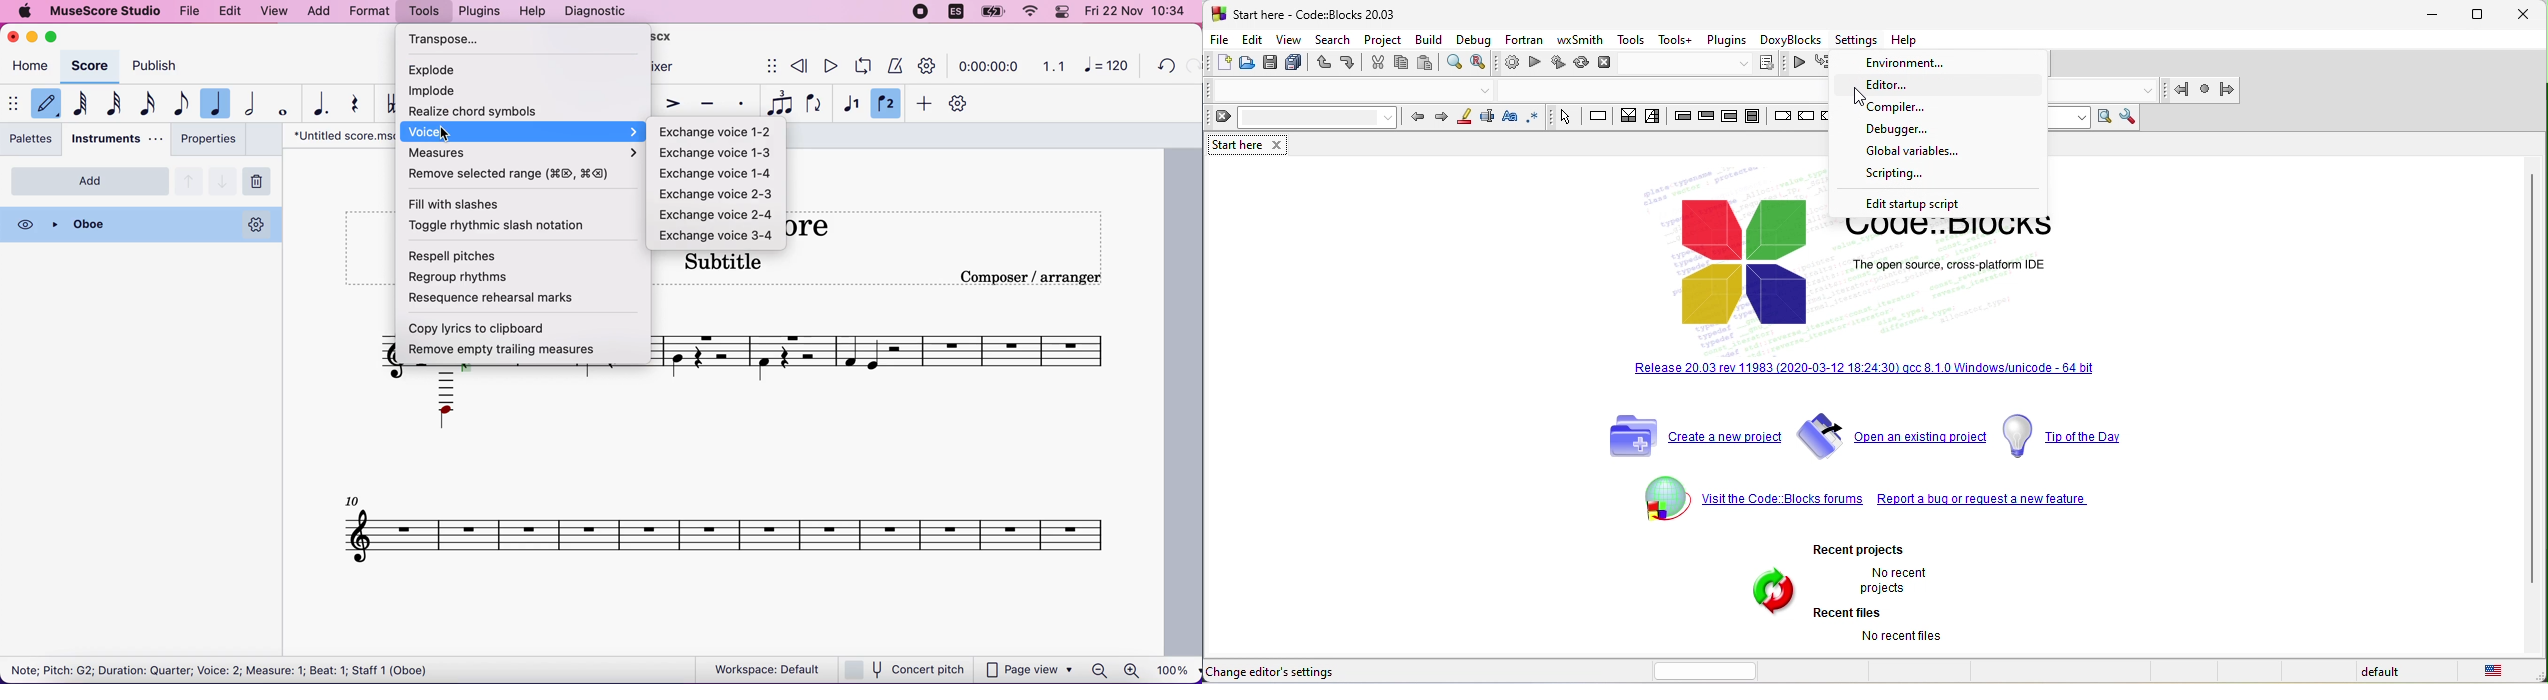 Image resolution: width=2548 pixels, height=700 pixels. What do you see at coordinates (1583, 62) in the screenshot?
I see `rebuild` at bounding box center [1583, 62].